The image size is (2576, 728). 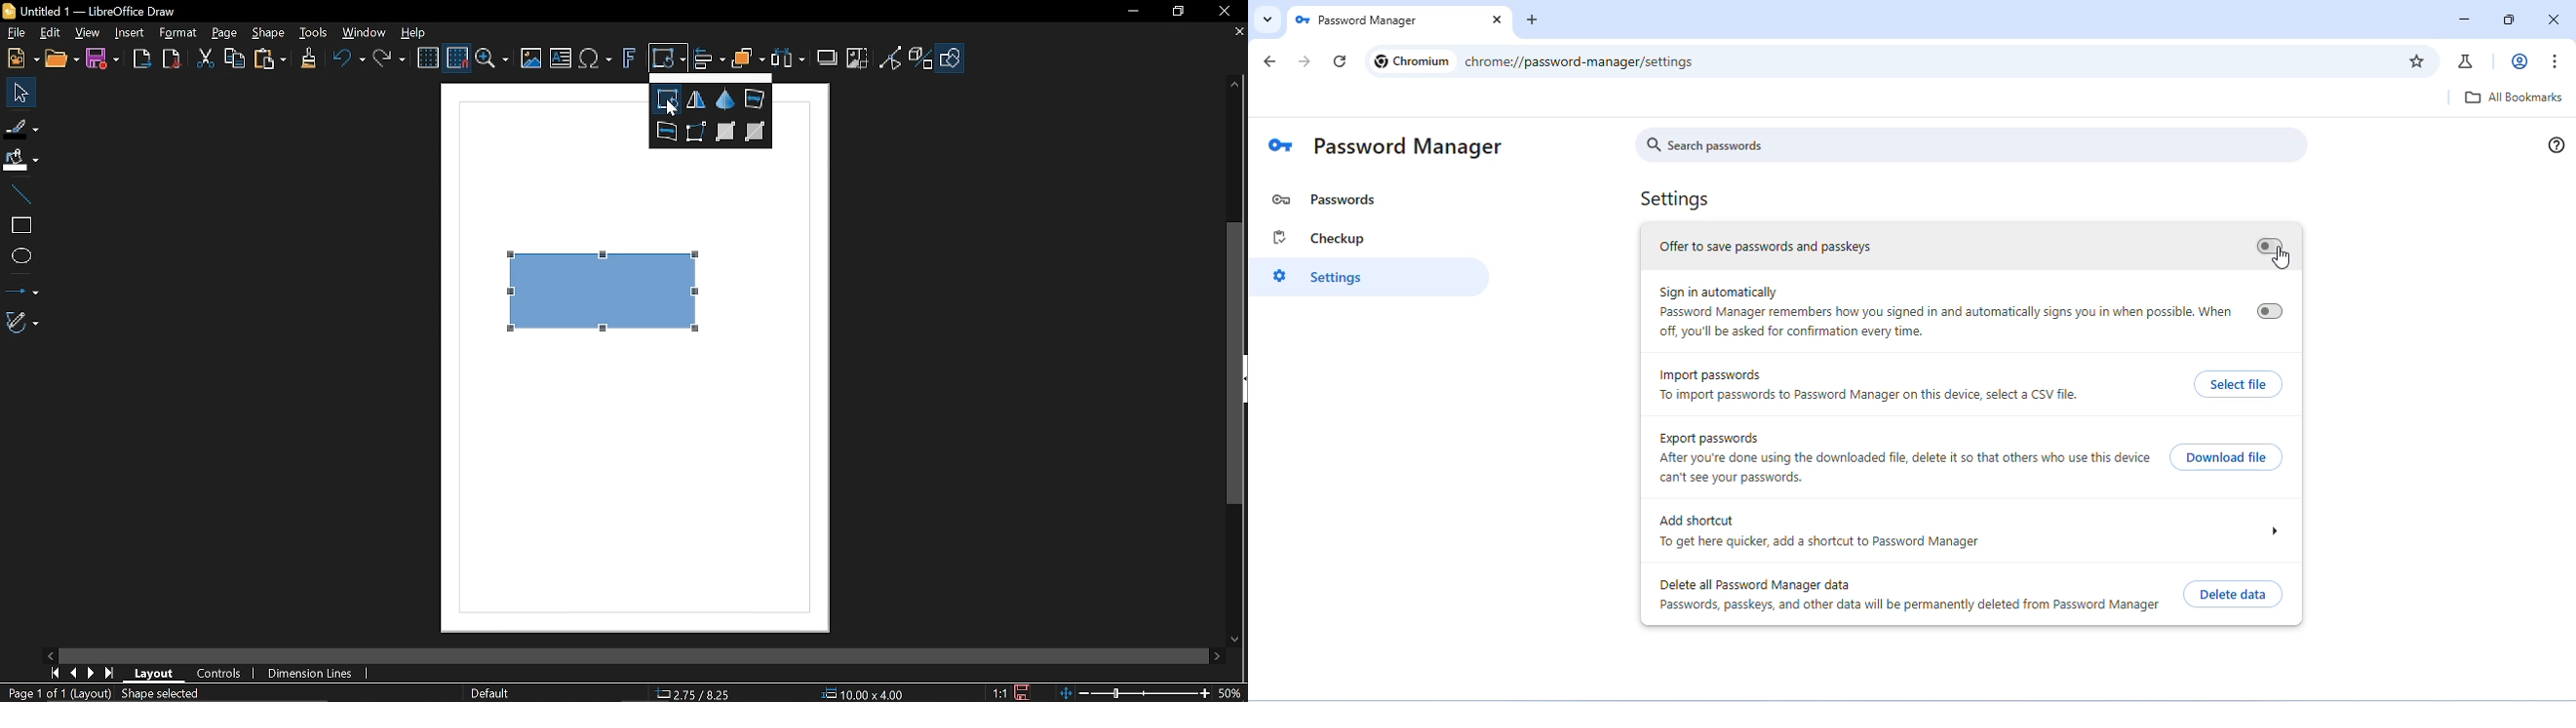 I want to click on Set to circle, so click(x=666, y=131).